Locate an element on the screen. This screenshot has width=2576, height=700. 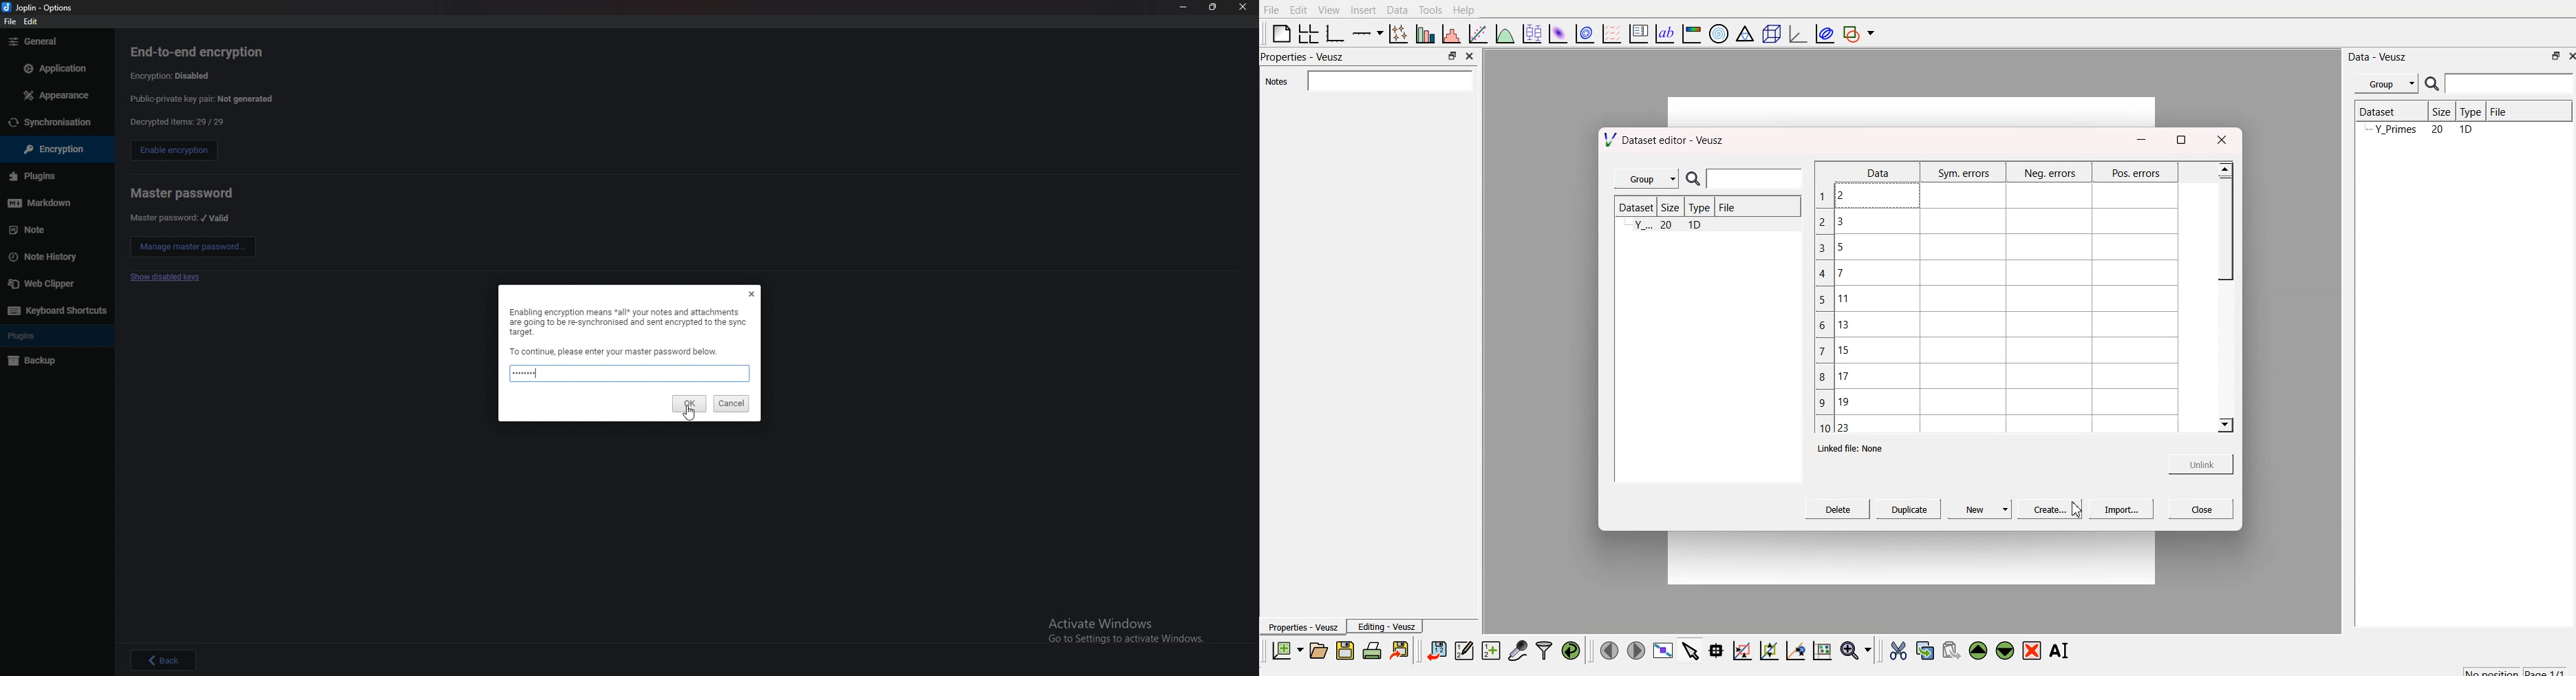
 is located at coordinates (37, 362).